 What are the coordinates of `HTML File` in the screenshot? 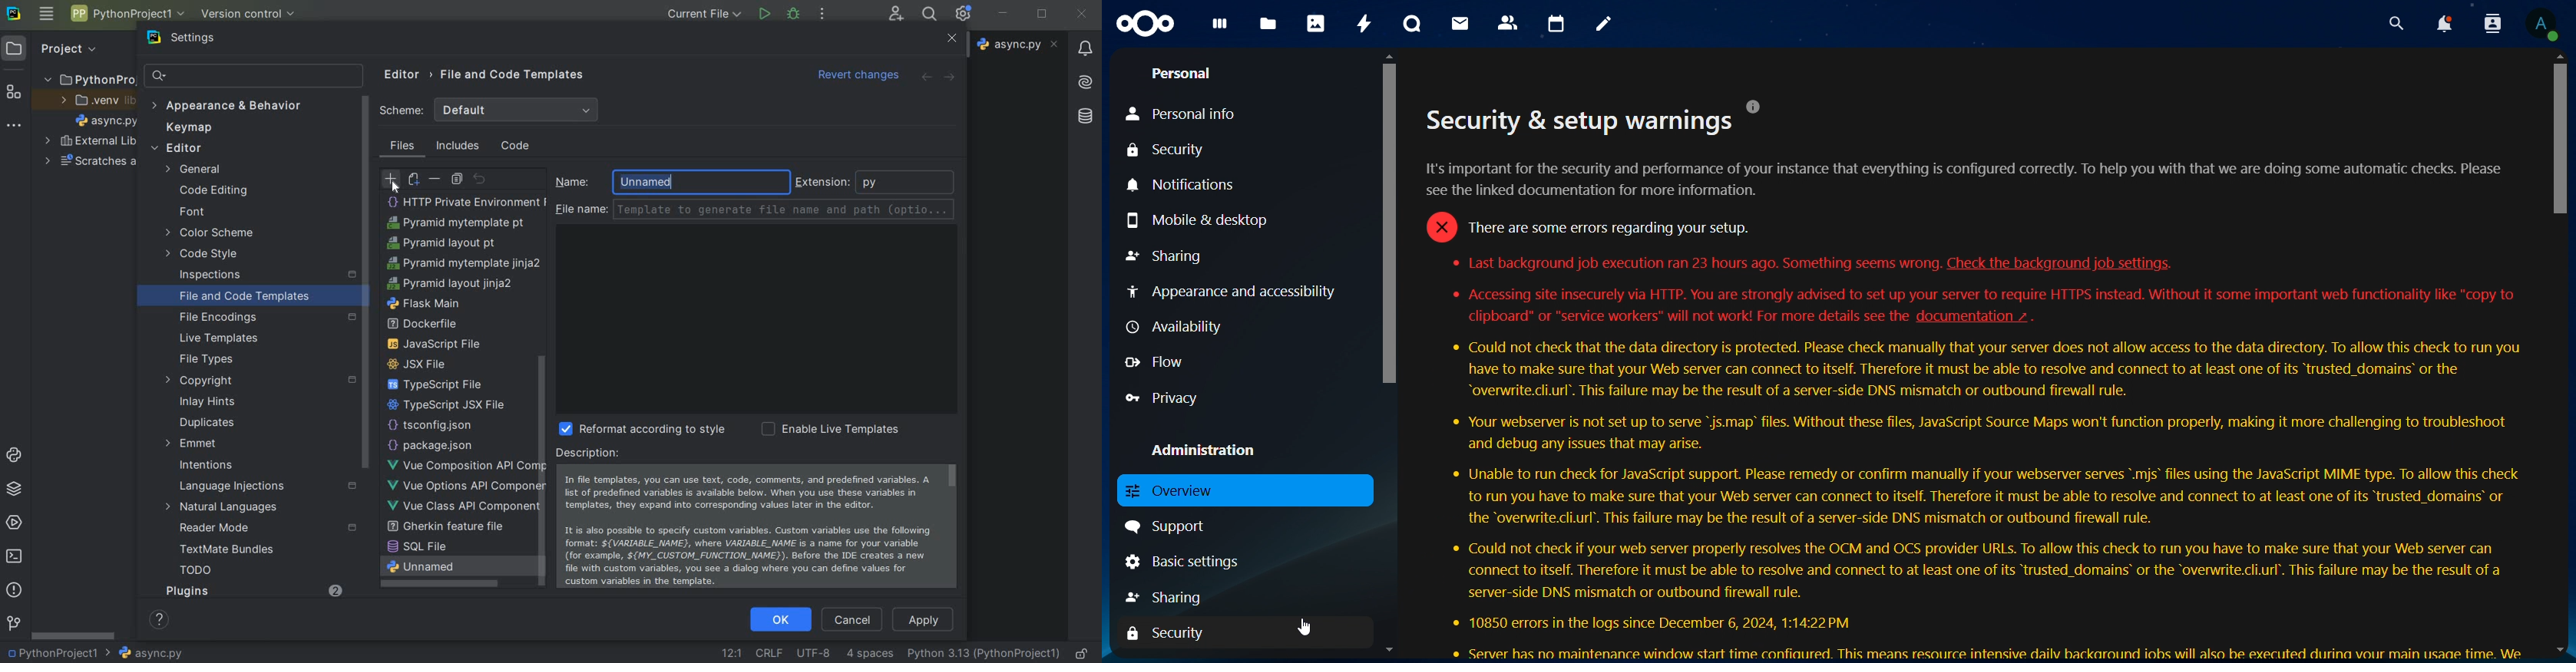 It's located at (454, 200).